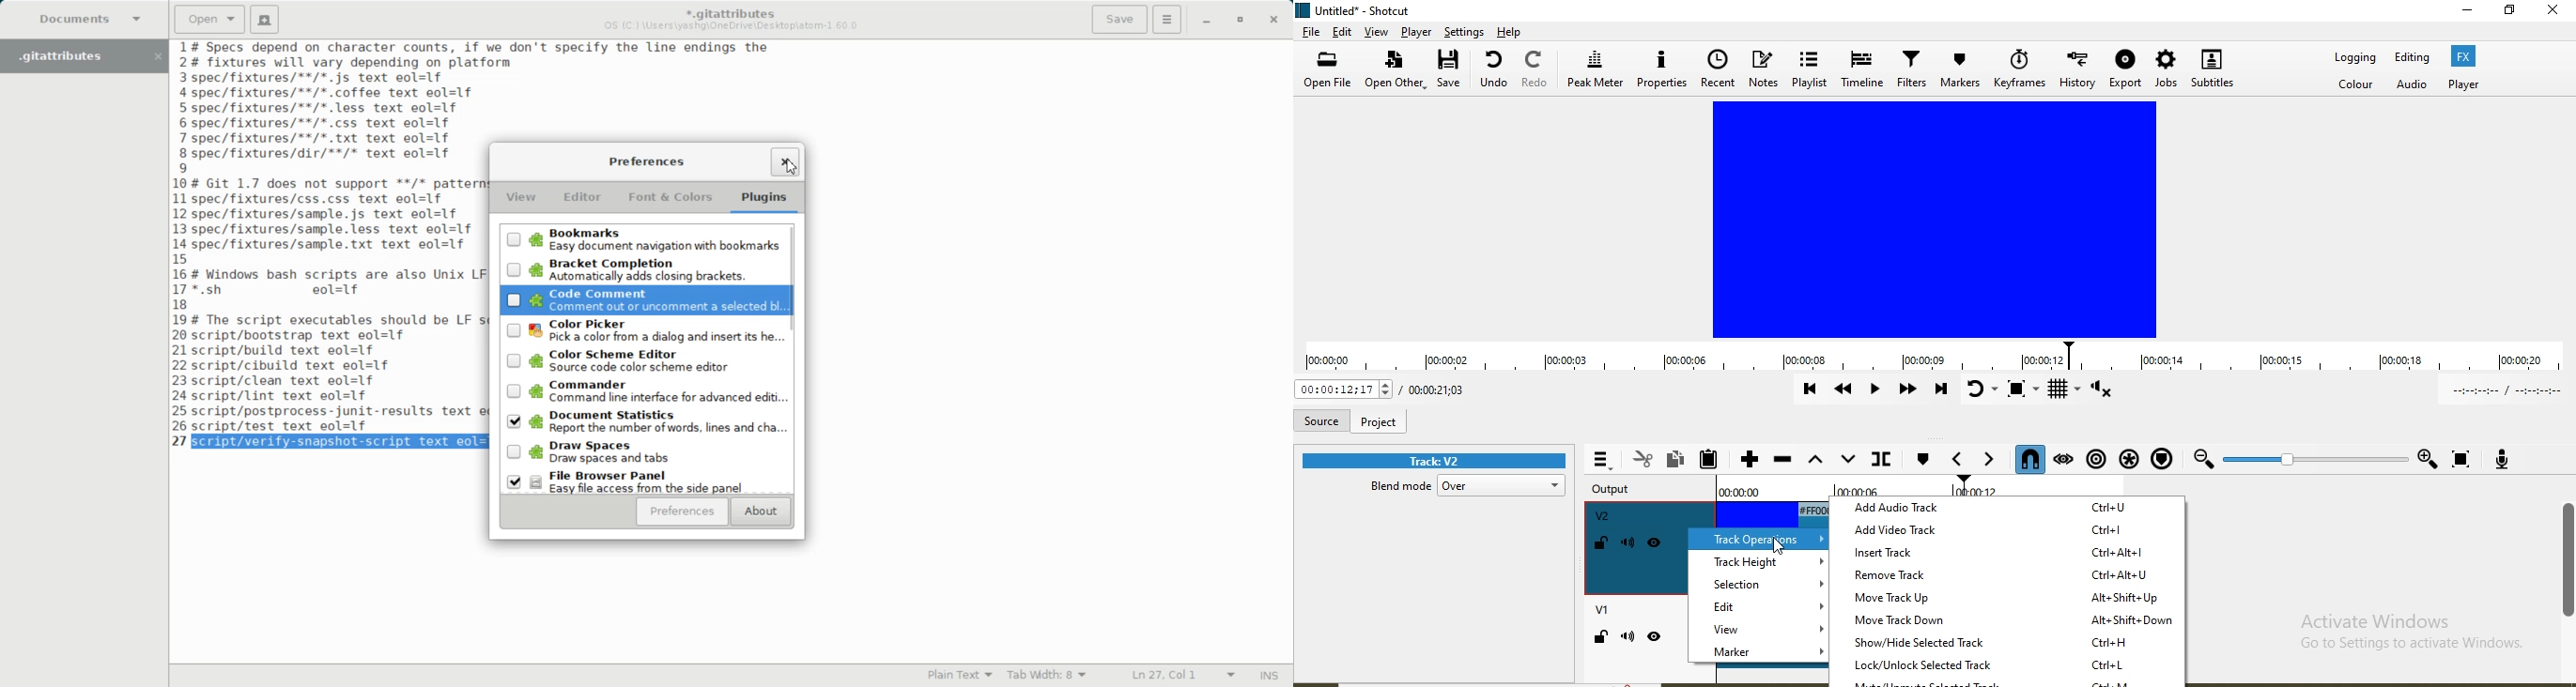 This screenshot has height=700, width=2576. Describe the element at coordinates (266, 20) in the screenshot. I see `Create a new document` at that location.